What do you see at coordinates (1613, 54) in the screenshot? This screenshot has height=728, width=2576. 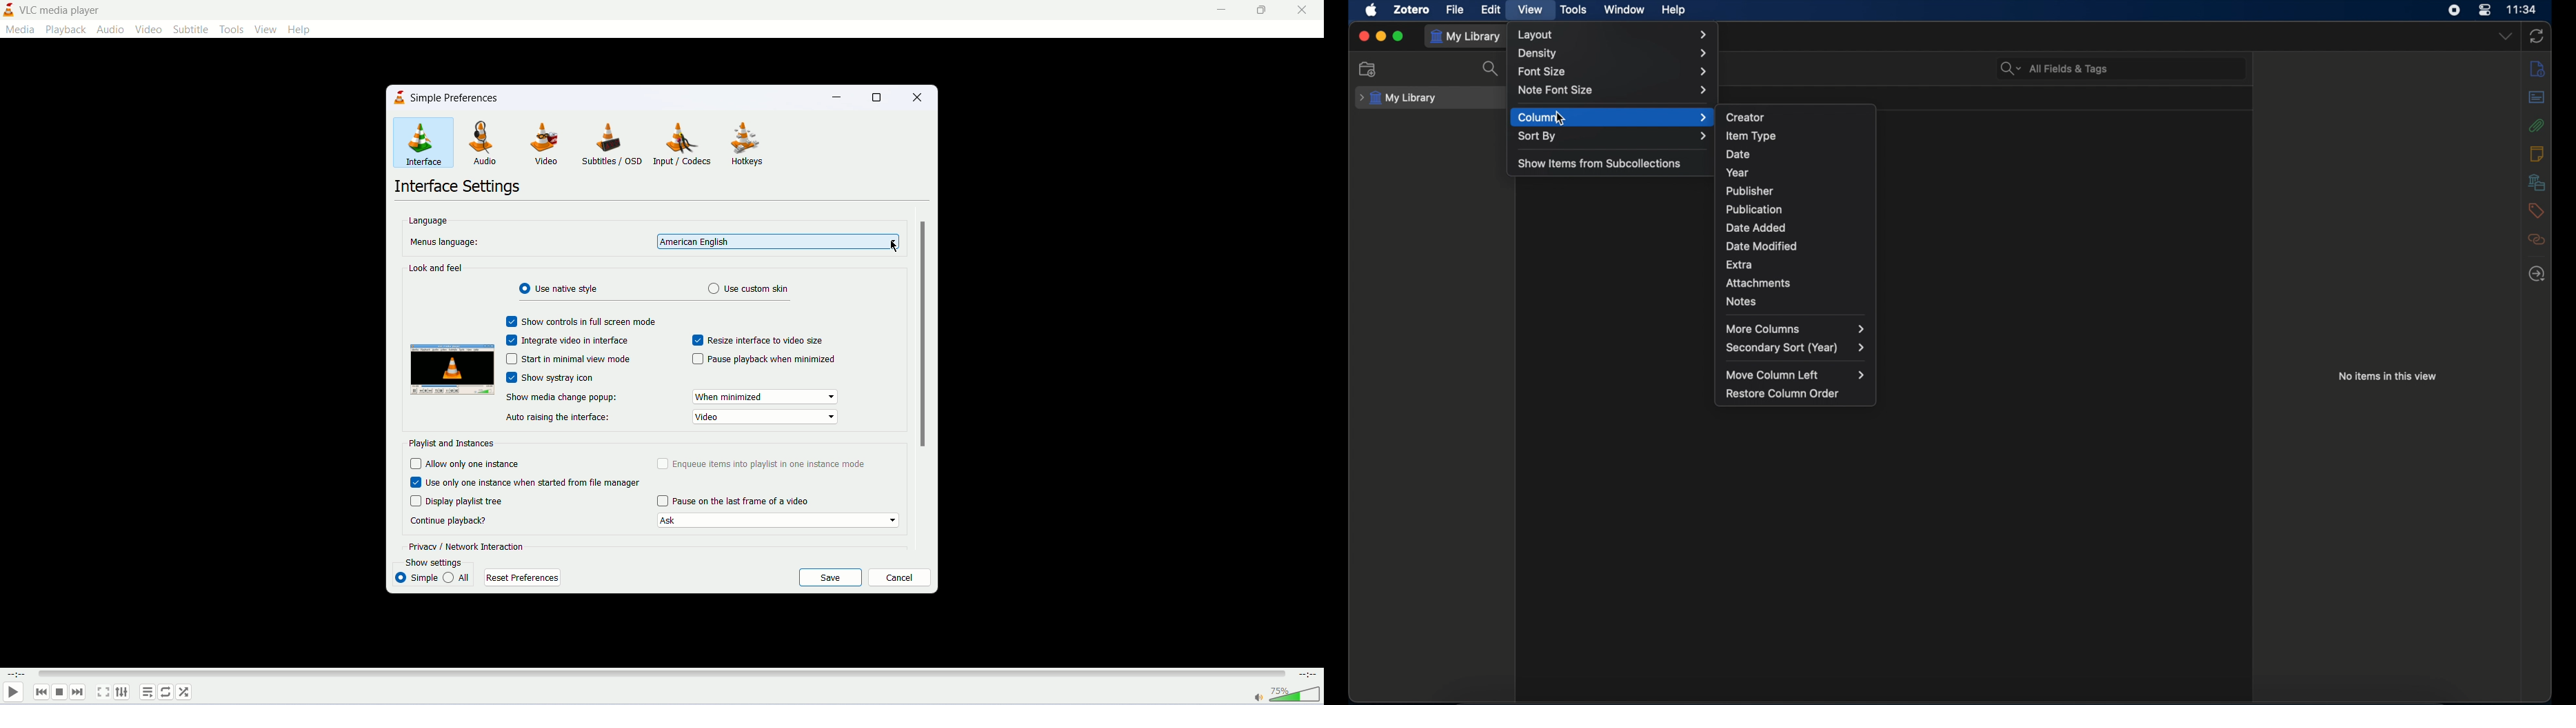 I see `density` at bounding box center [1613, 54].